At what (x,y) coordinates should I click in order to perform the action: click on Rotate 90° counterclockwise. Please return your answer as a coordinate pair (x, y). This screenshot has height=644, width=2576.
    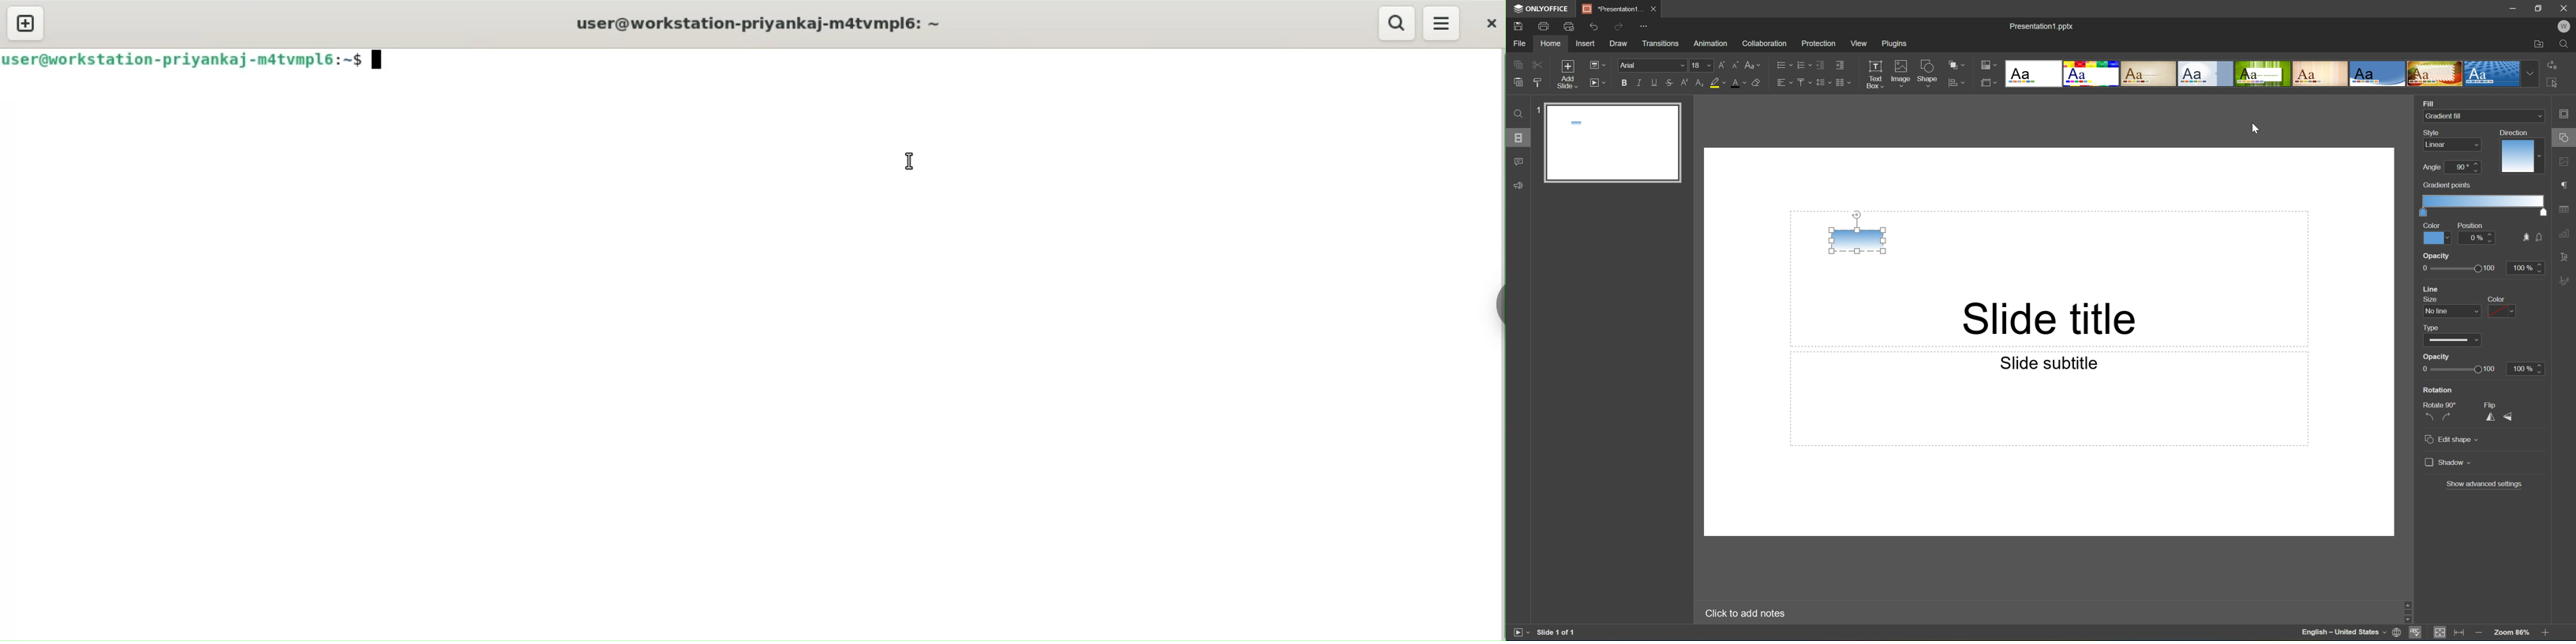
    Looking at the image, I should click on (2429, 417).